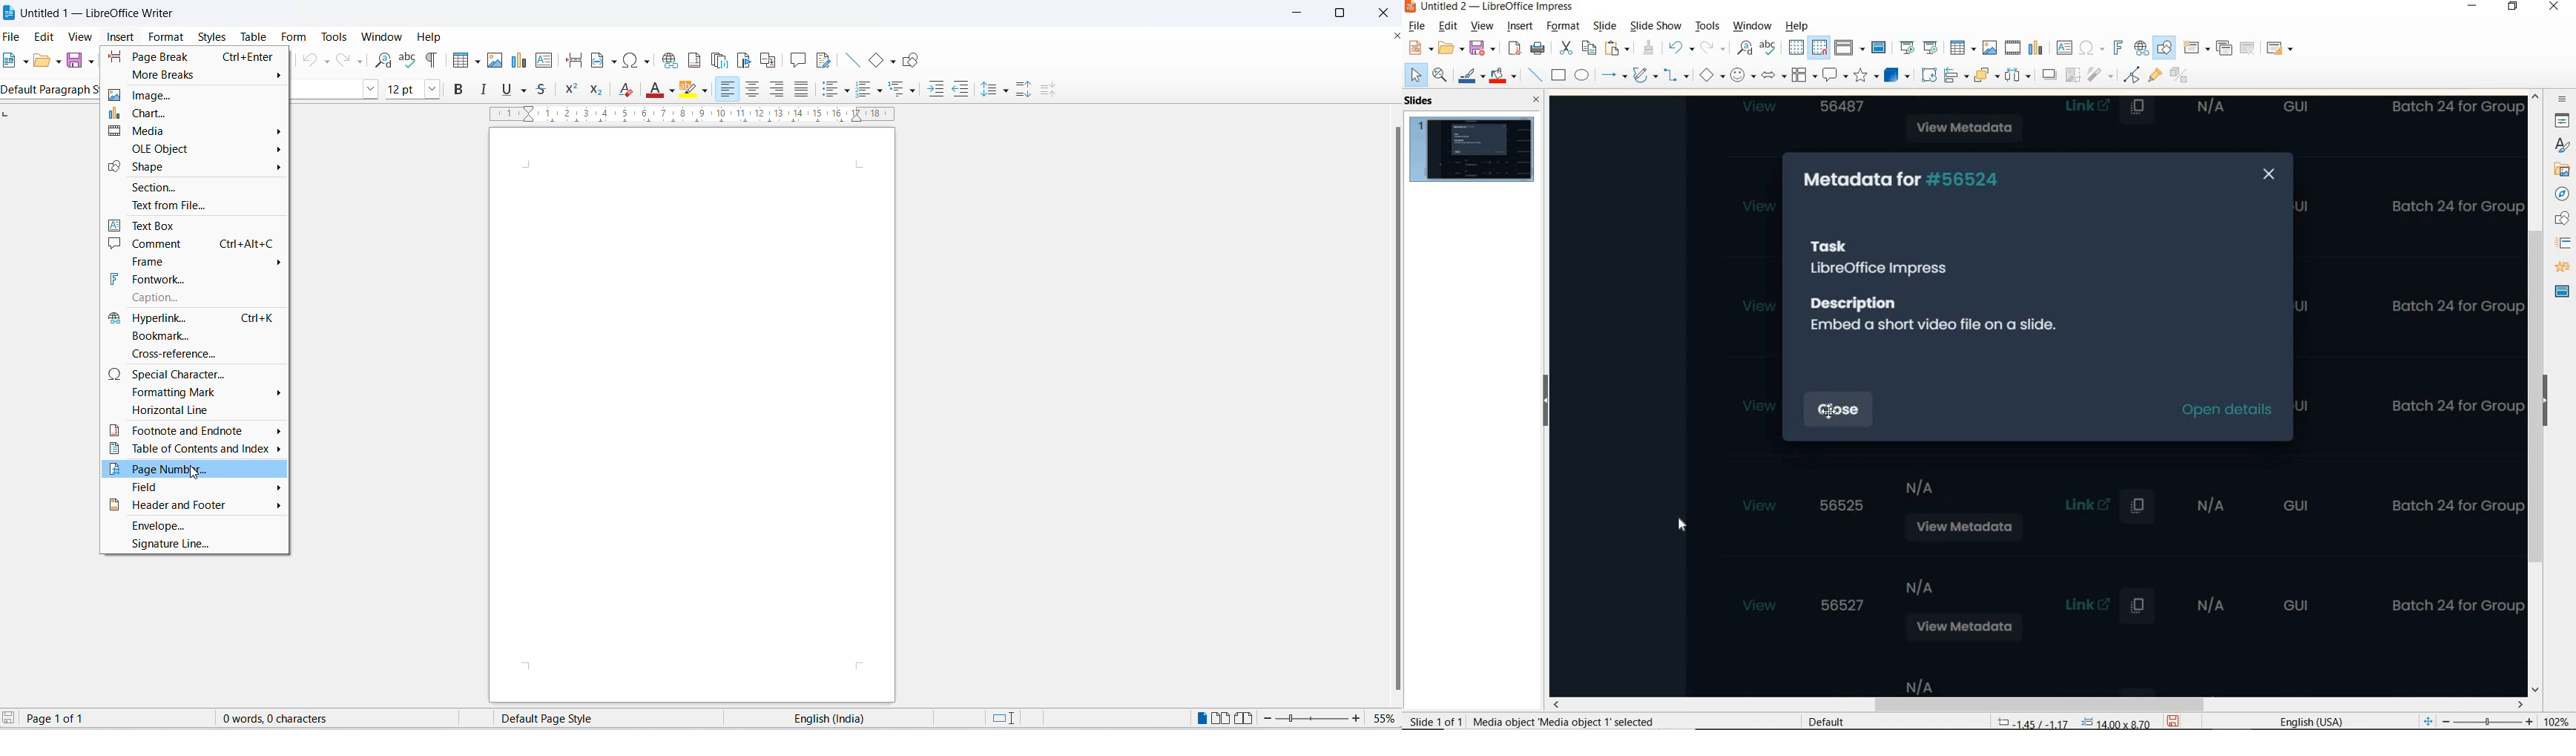 Image resolution: width=2576 pixels, height=756 pixels. What do you see at coordinates (194, 187) in the screenshot?
I see `section` at bounding box center [194, 187].